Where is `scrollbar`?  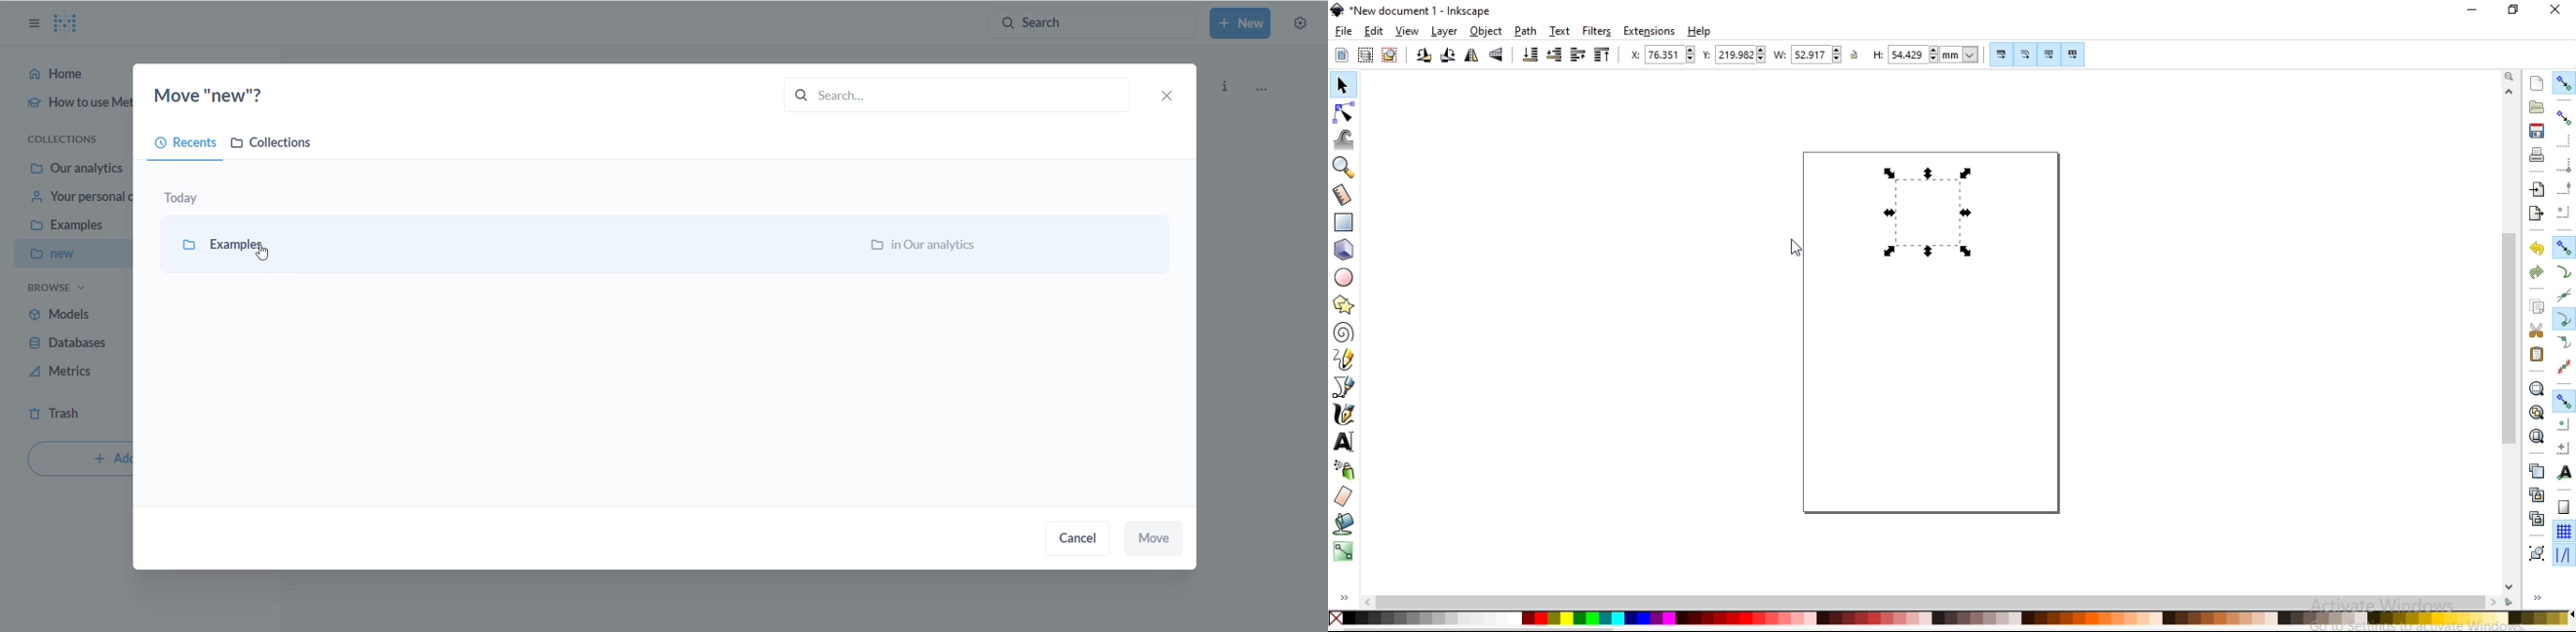 scrollbar is located at coordinates (1931, 601).